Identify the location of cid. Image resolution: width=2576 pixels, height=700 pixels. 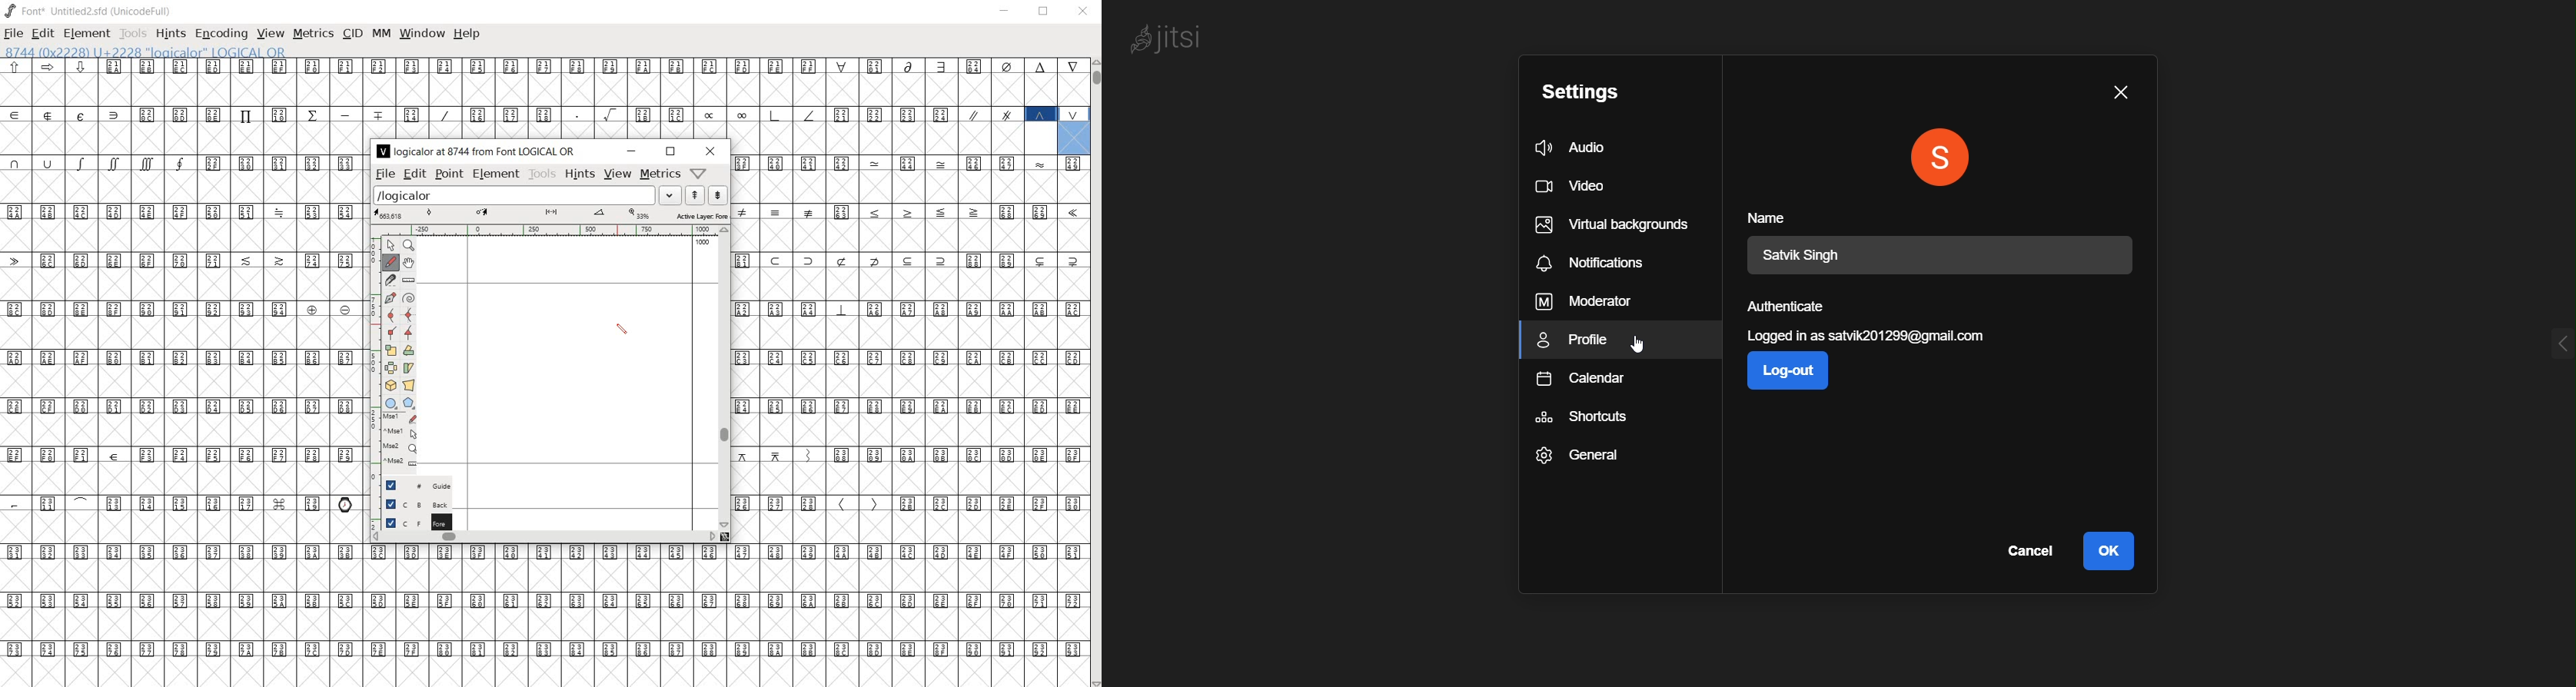
(351, 33).